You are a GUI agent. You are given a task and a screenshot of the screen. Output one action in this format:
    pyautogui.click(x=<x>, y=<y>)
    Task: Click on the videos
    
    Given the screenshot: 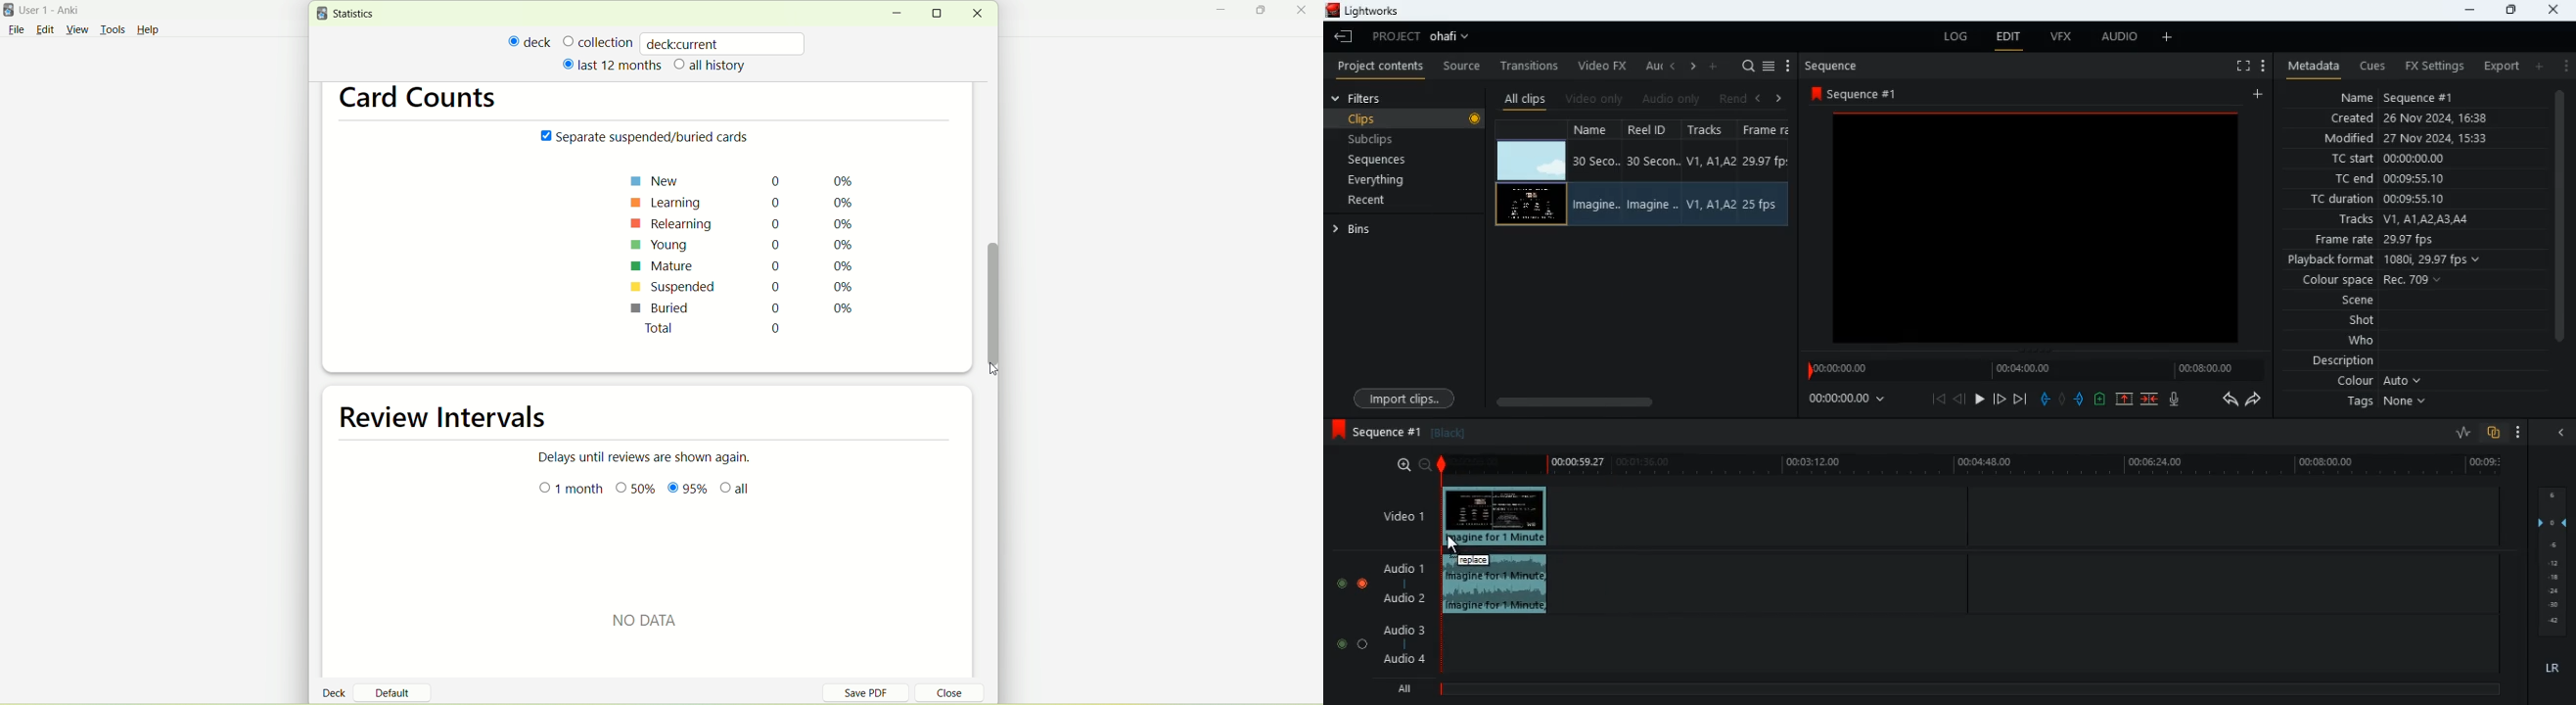 What is the action you would take?
    pyautogui.click(x=2034, y=230)
    